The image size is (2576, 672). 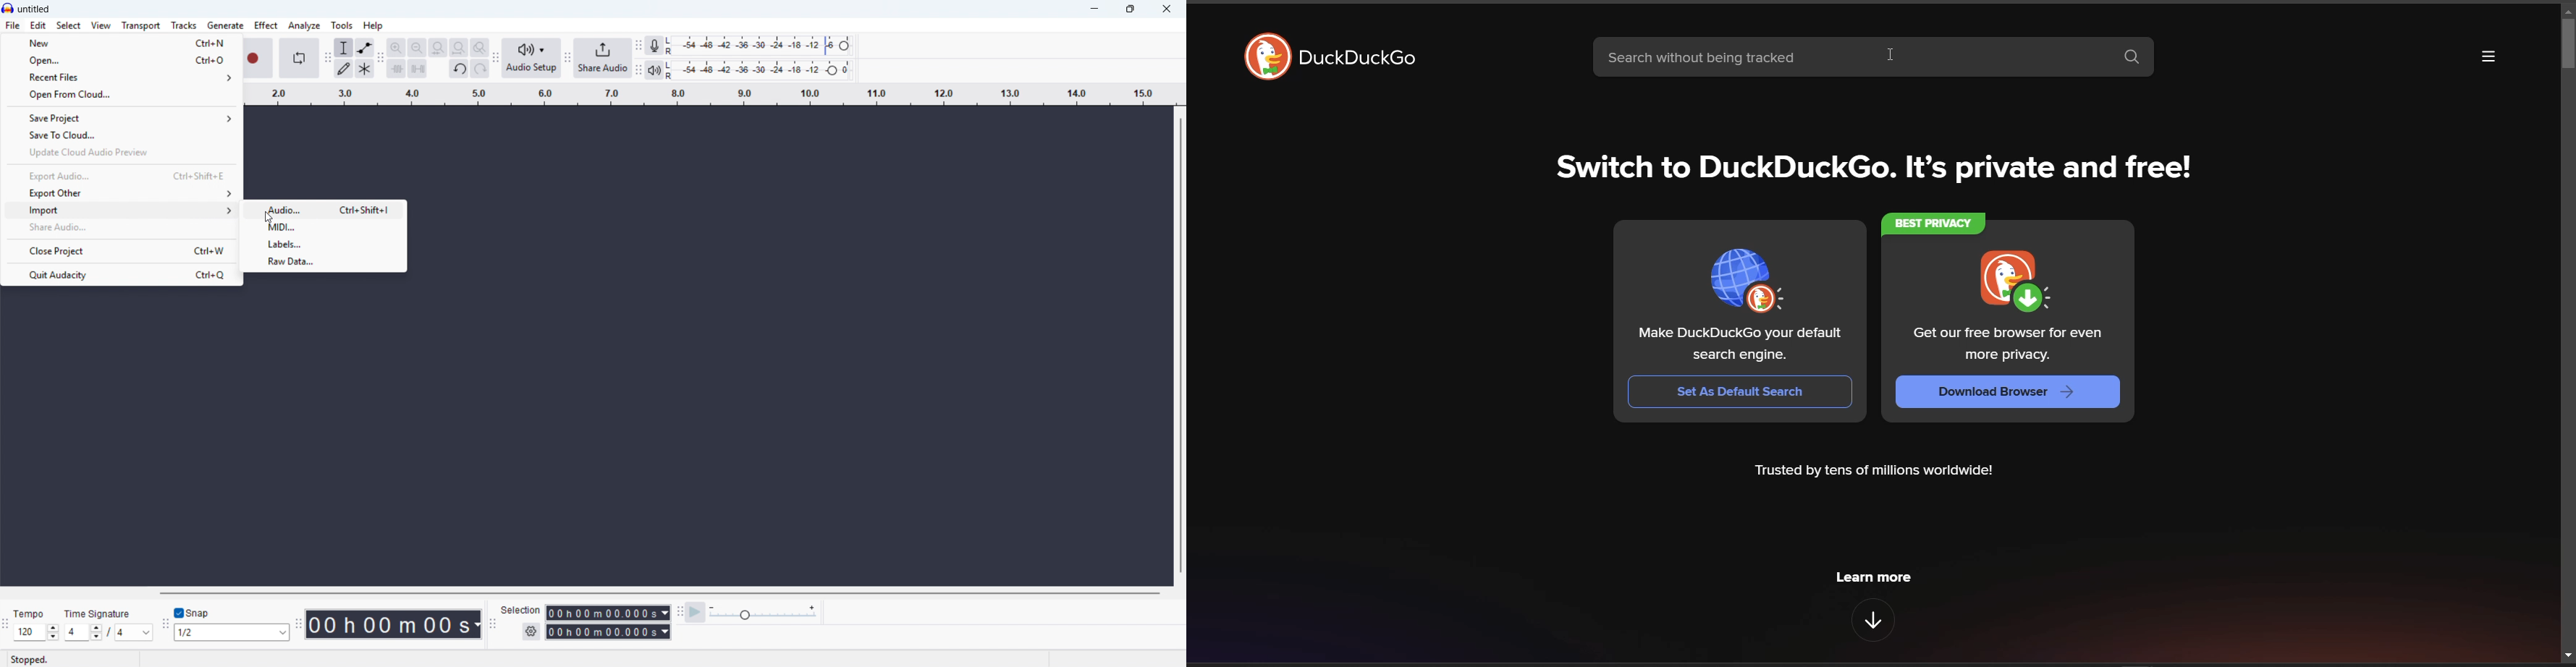 I want to click on Tools toolbar , so click(x=326, y=57).